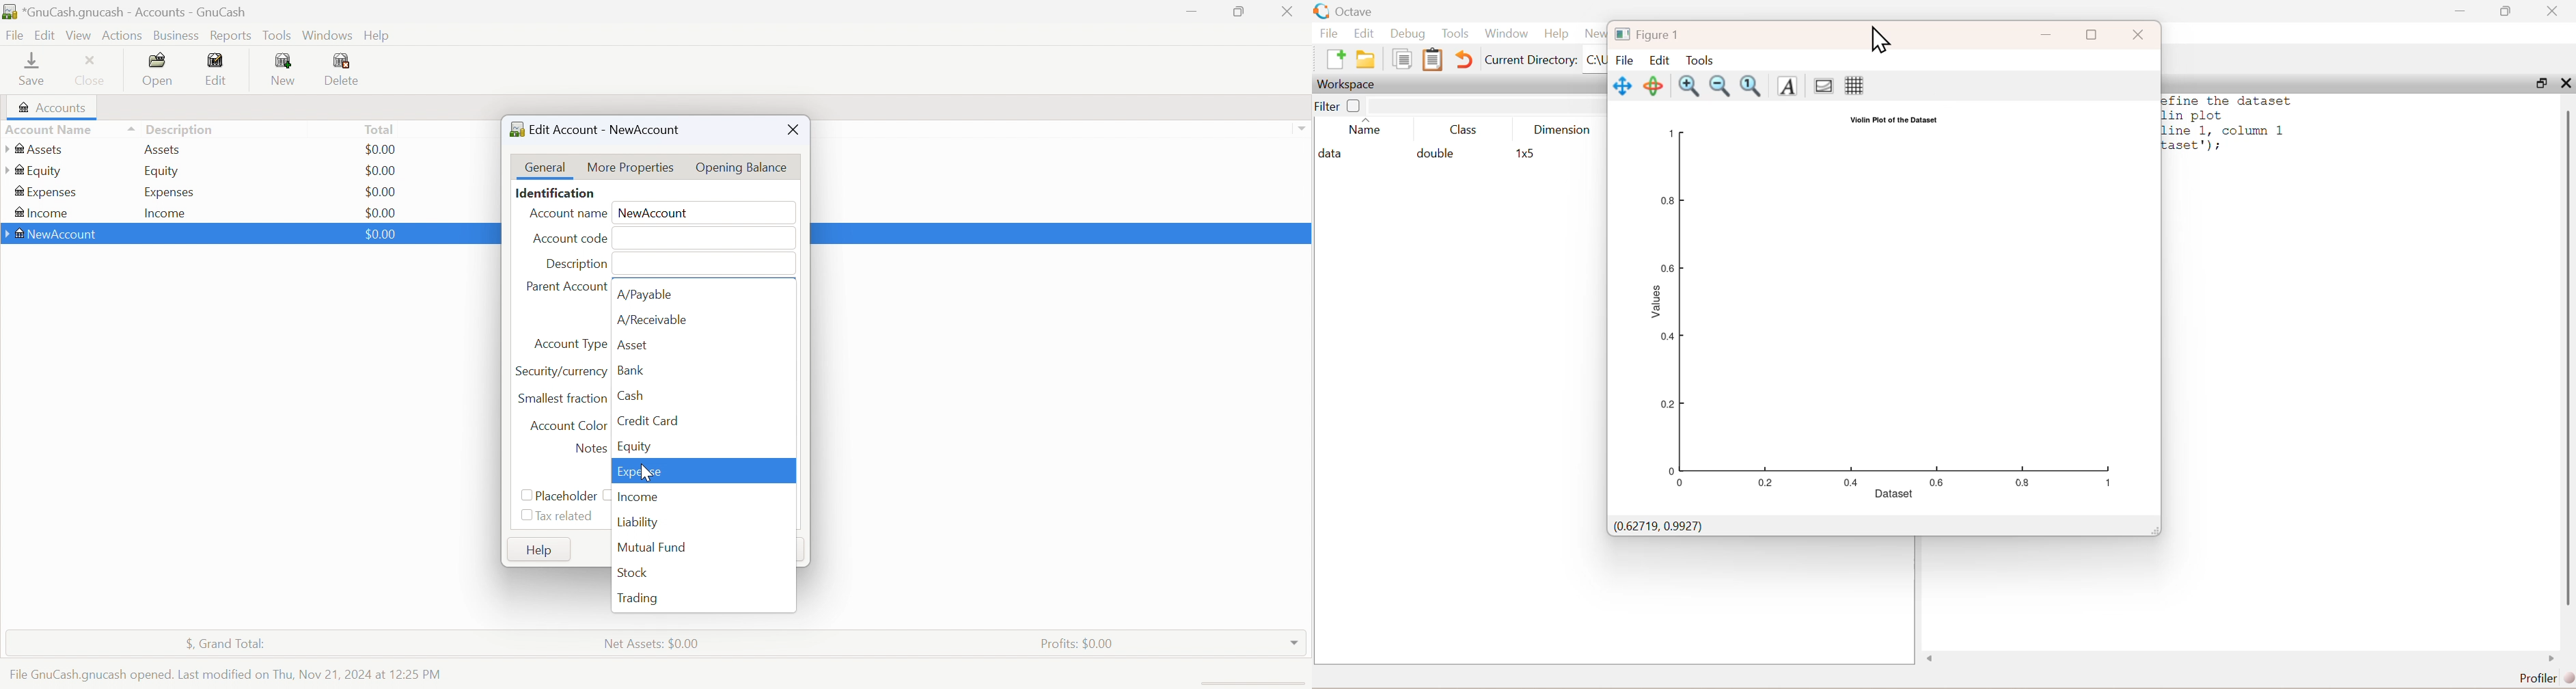 The width and height of the screenshot is (2576, 700). Describe the element at coordinates (1824, 85) in the screenshot. I see `toggle graph axes view` at that location.